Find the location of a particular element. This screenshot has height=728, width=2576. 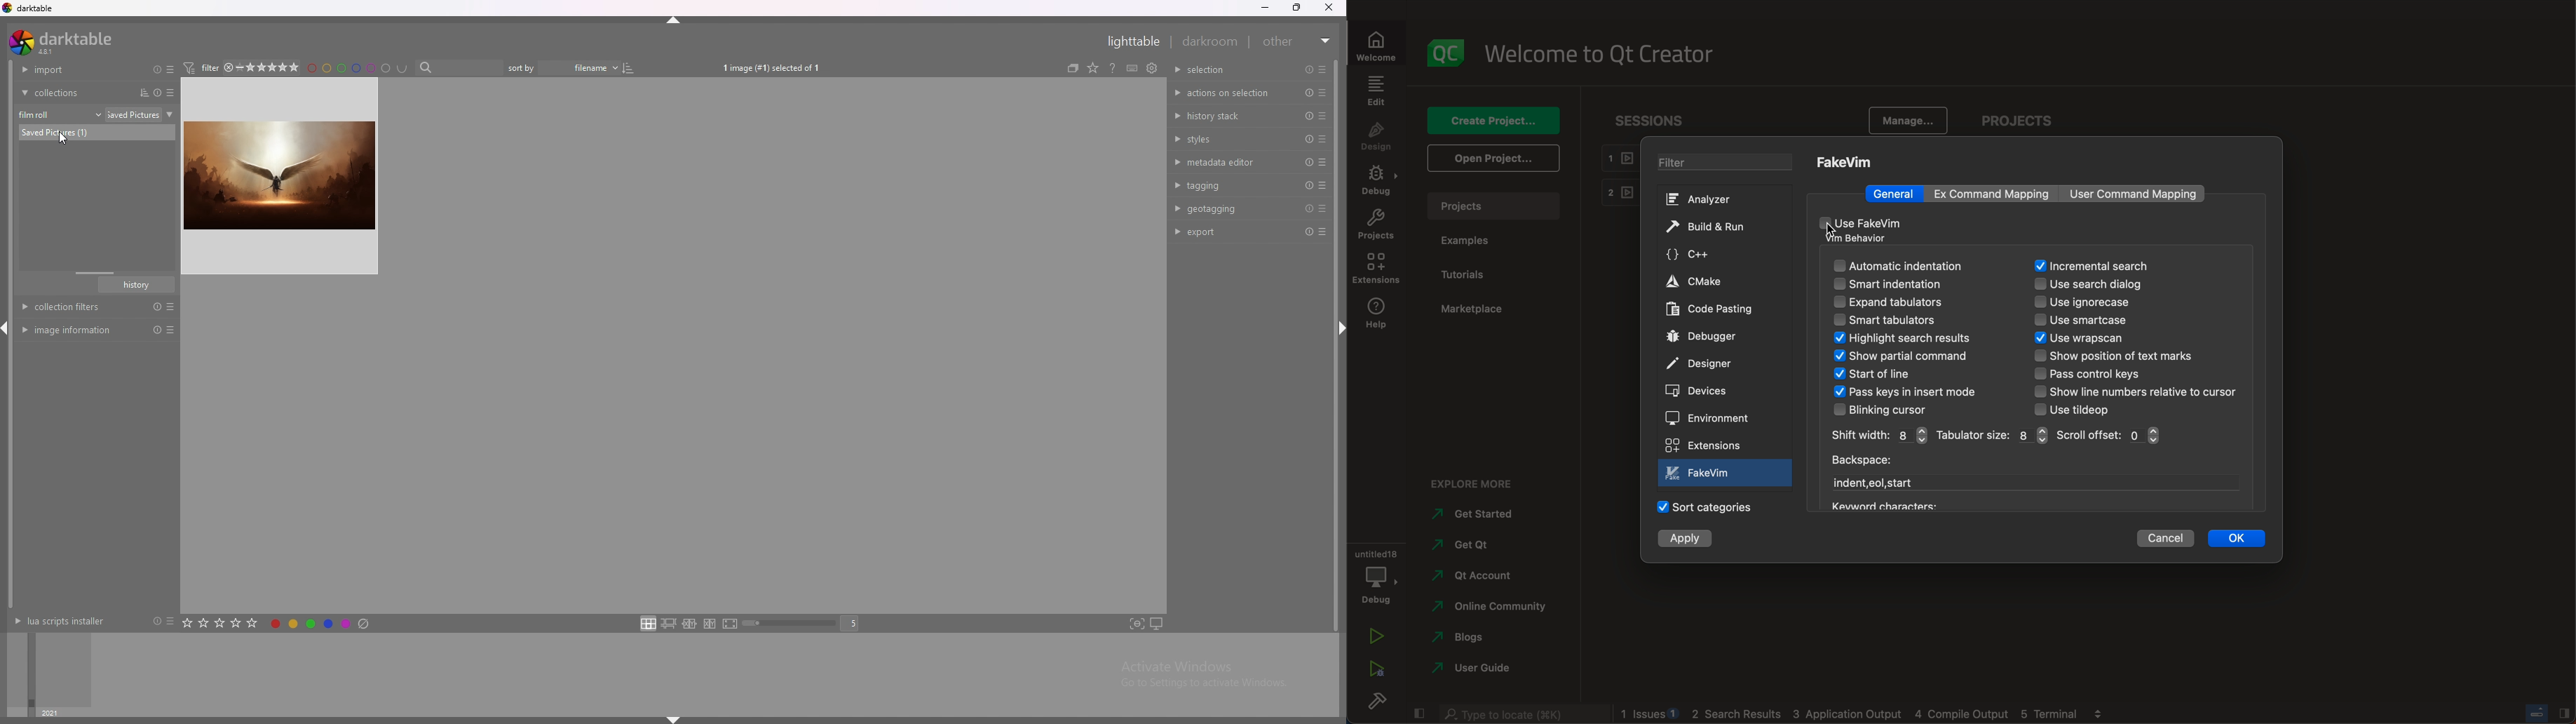

automatic indentation is located at coordinates (1914, 266).